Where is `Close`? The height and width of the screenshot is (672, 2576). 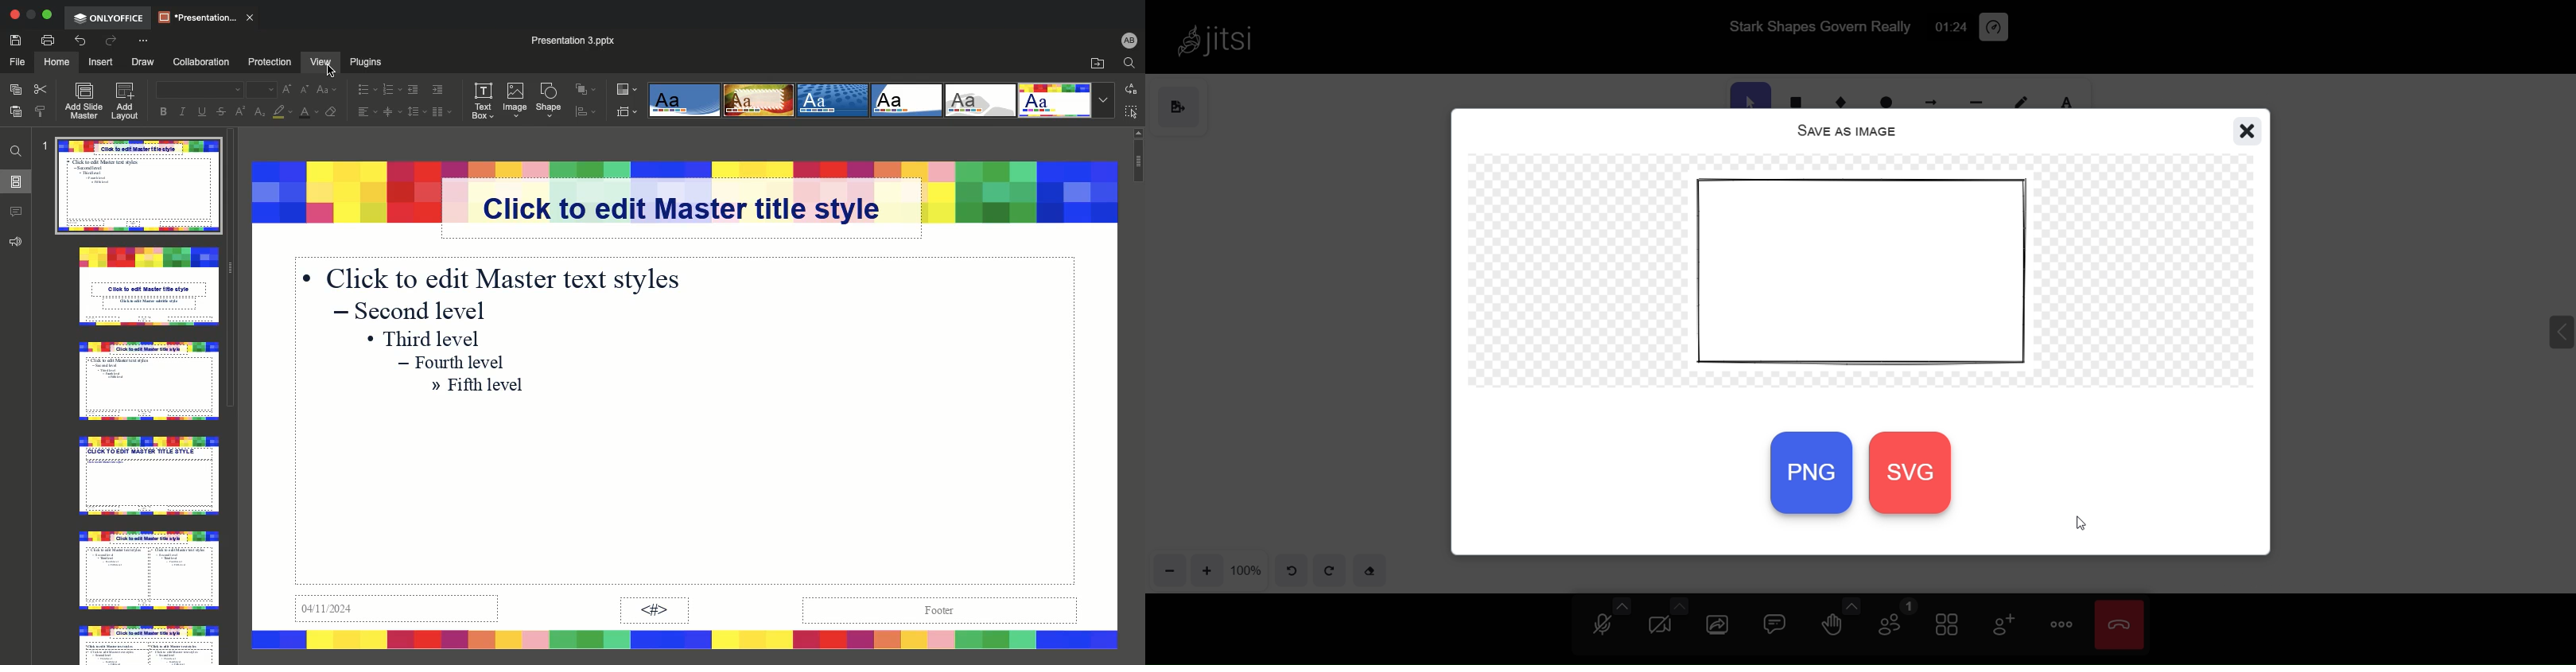 Close is located at coordinates (14, 16).